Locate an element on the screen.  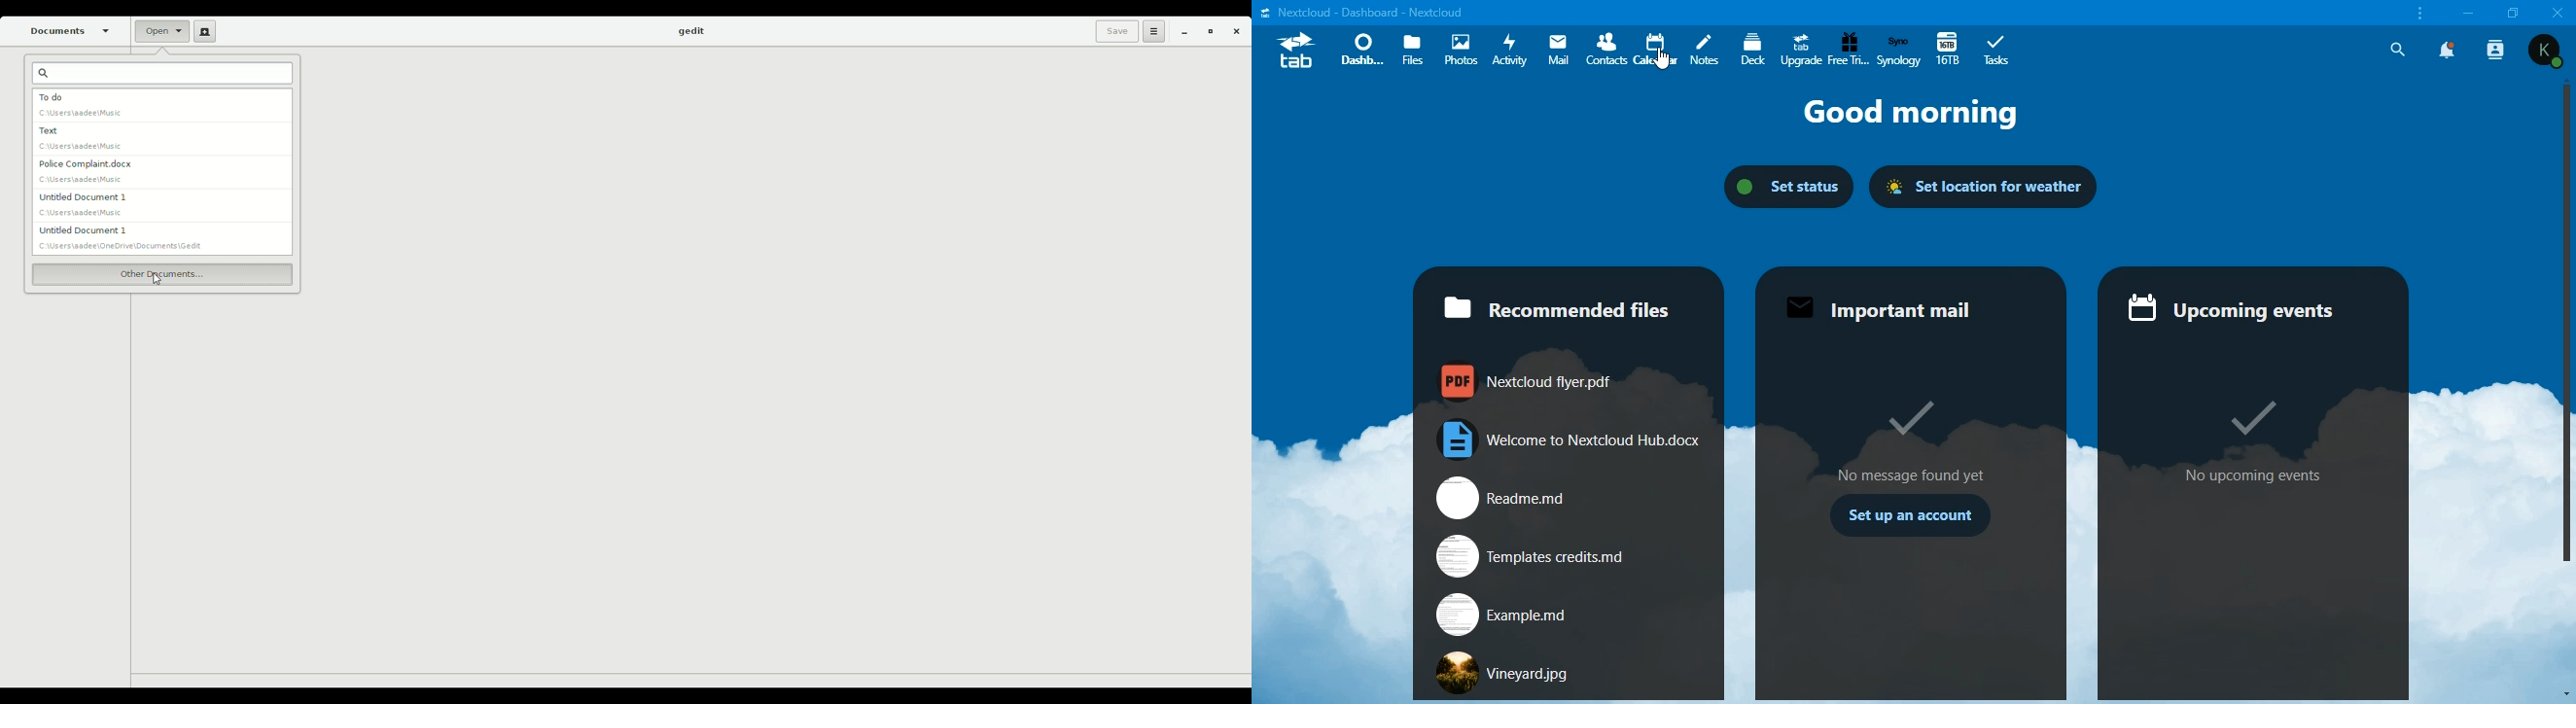
notifications is located at coordinates (2449, 50).